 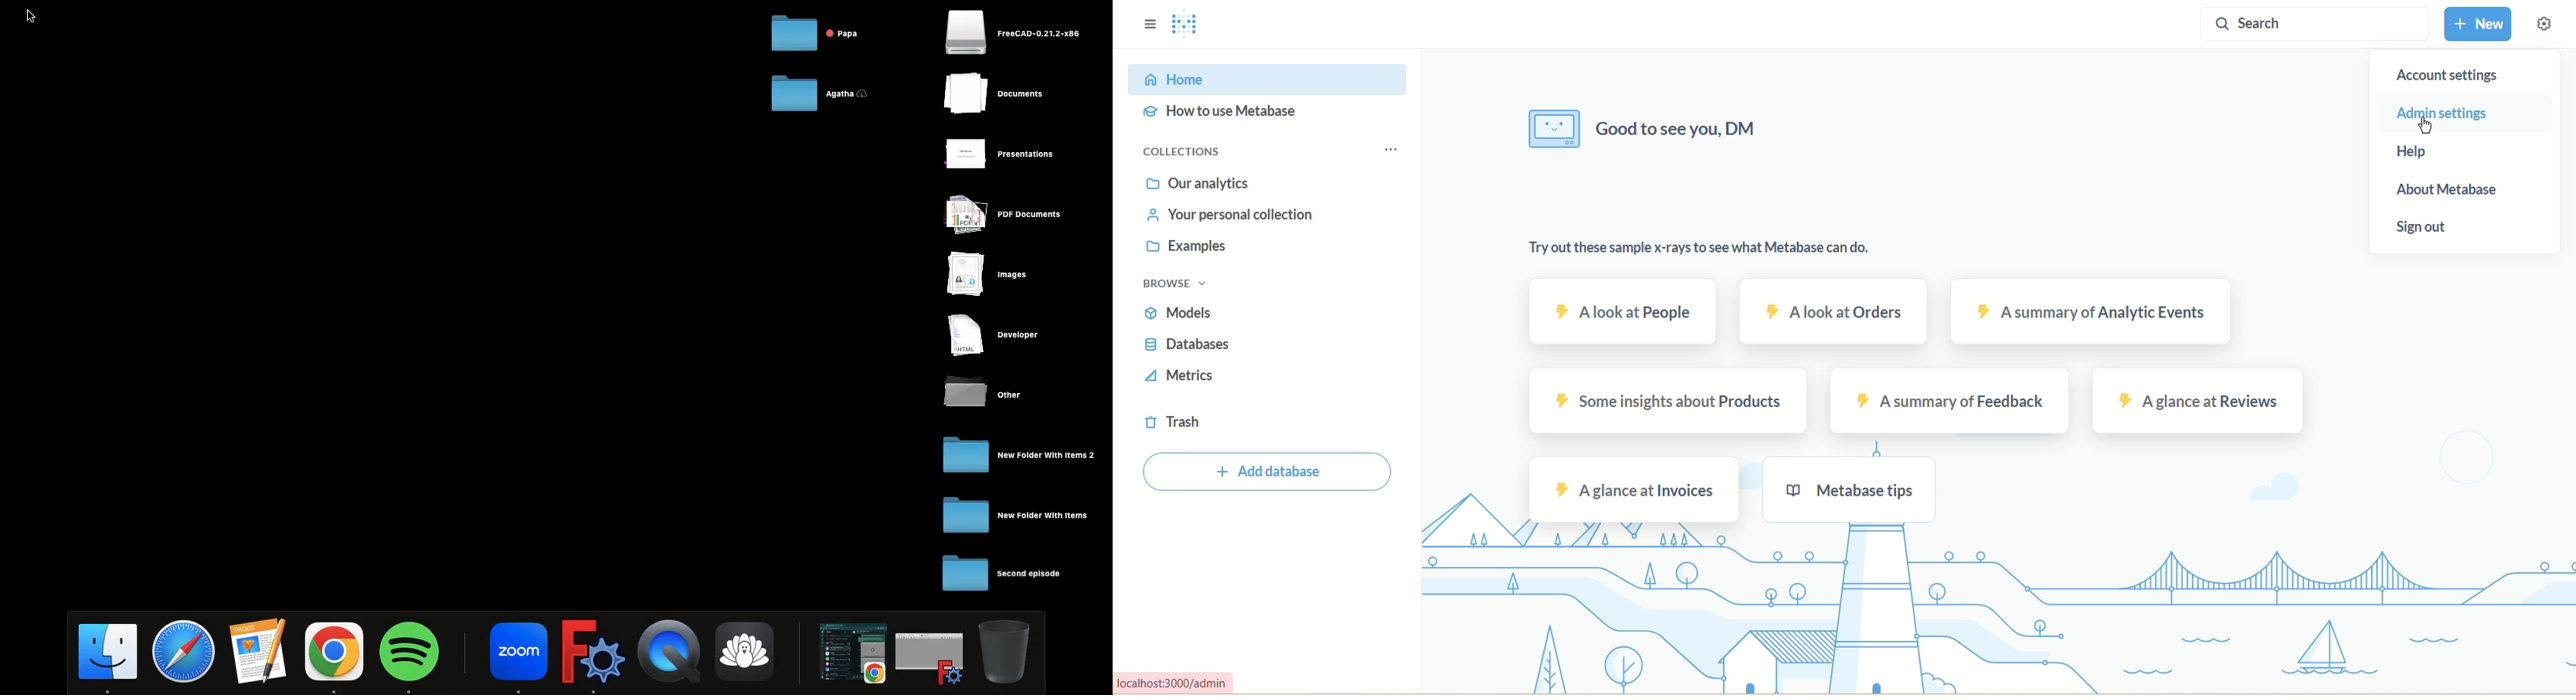 I want to click on Folder, so click(x=1003, y=575).